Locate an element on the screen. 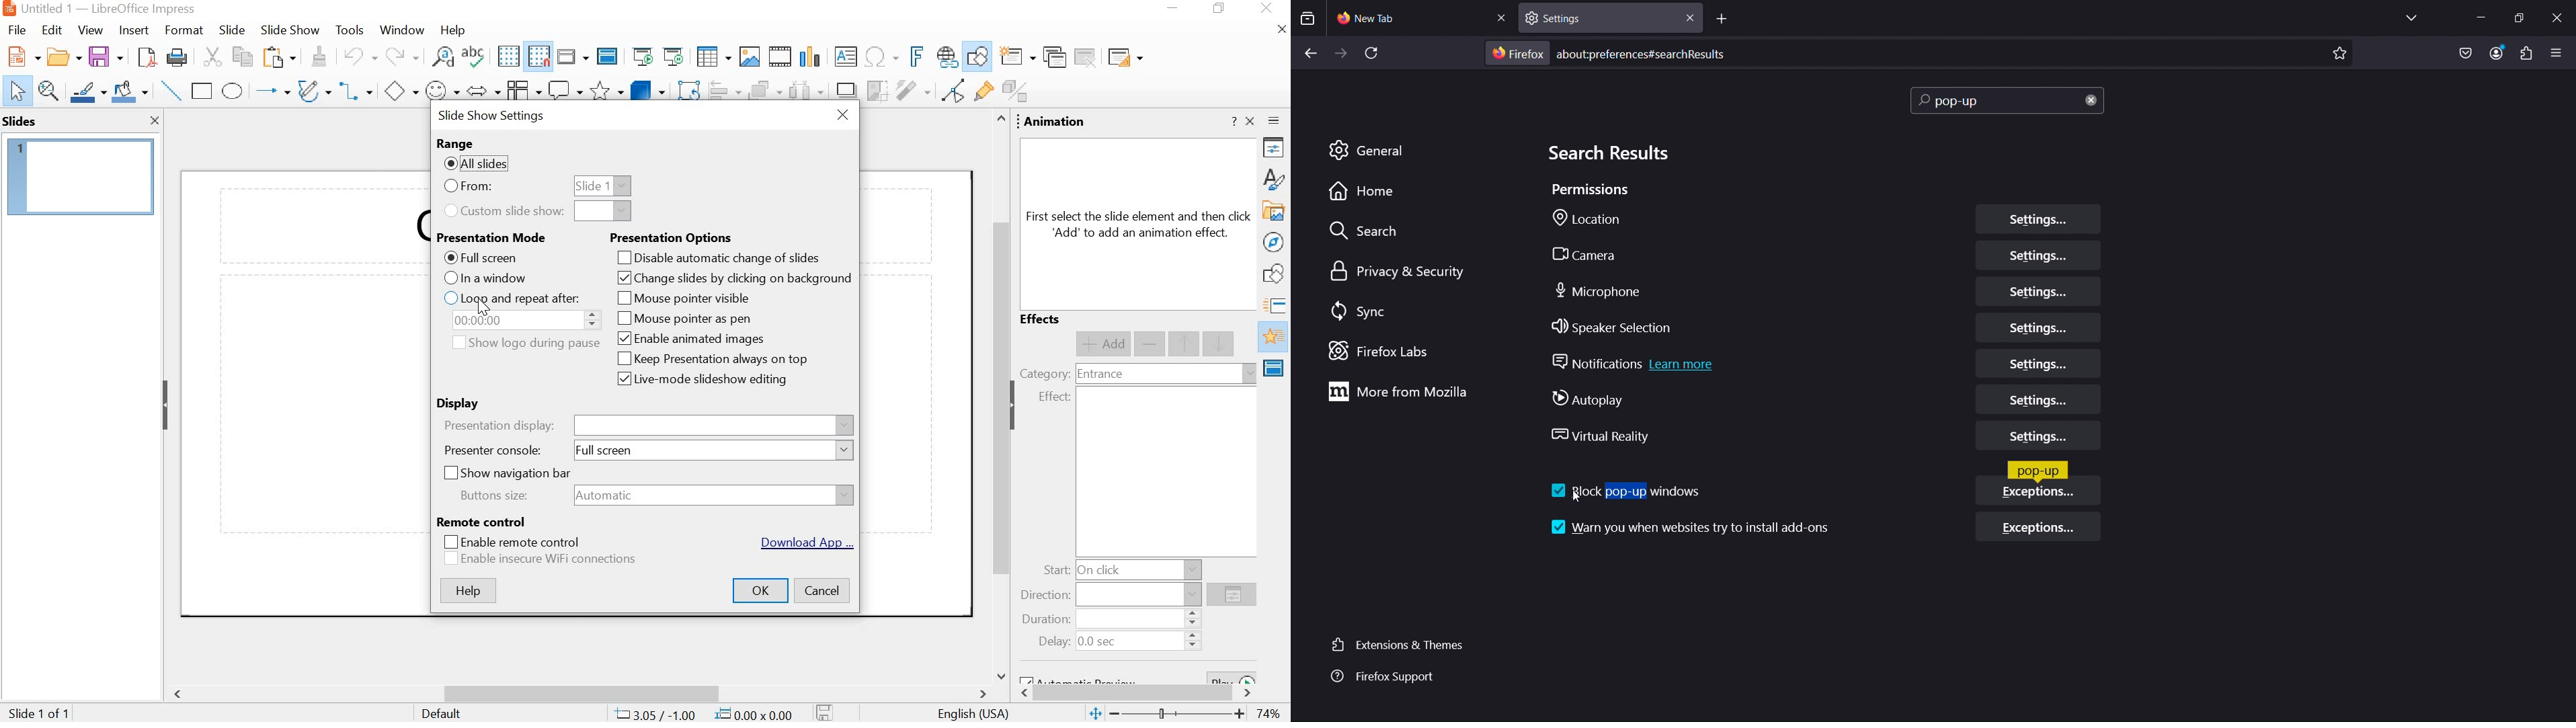 This screenshot has width=2576, height=728. curves and polygons is located at coordinates (314, 90).